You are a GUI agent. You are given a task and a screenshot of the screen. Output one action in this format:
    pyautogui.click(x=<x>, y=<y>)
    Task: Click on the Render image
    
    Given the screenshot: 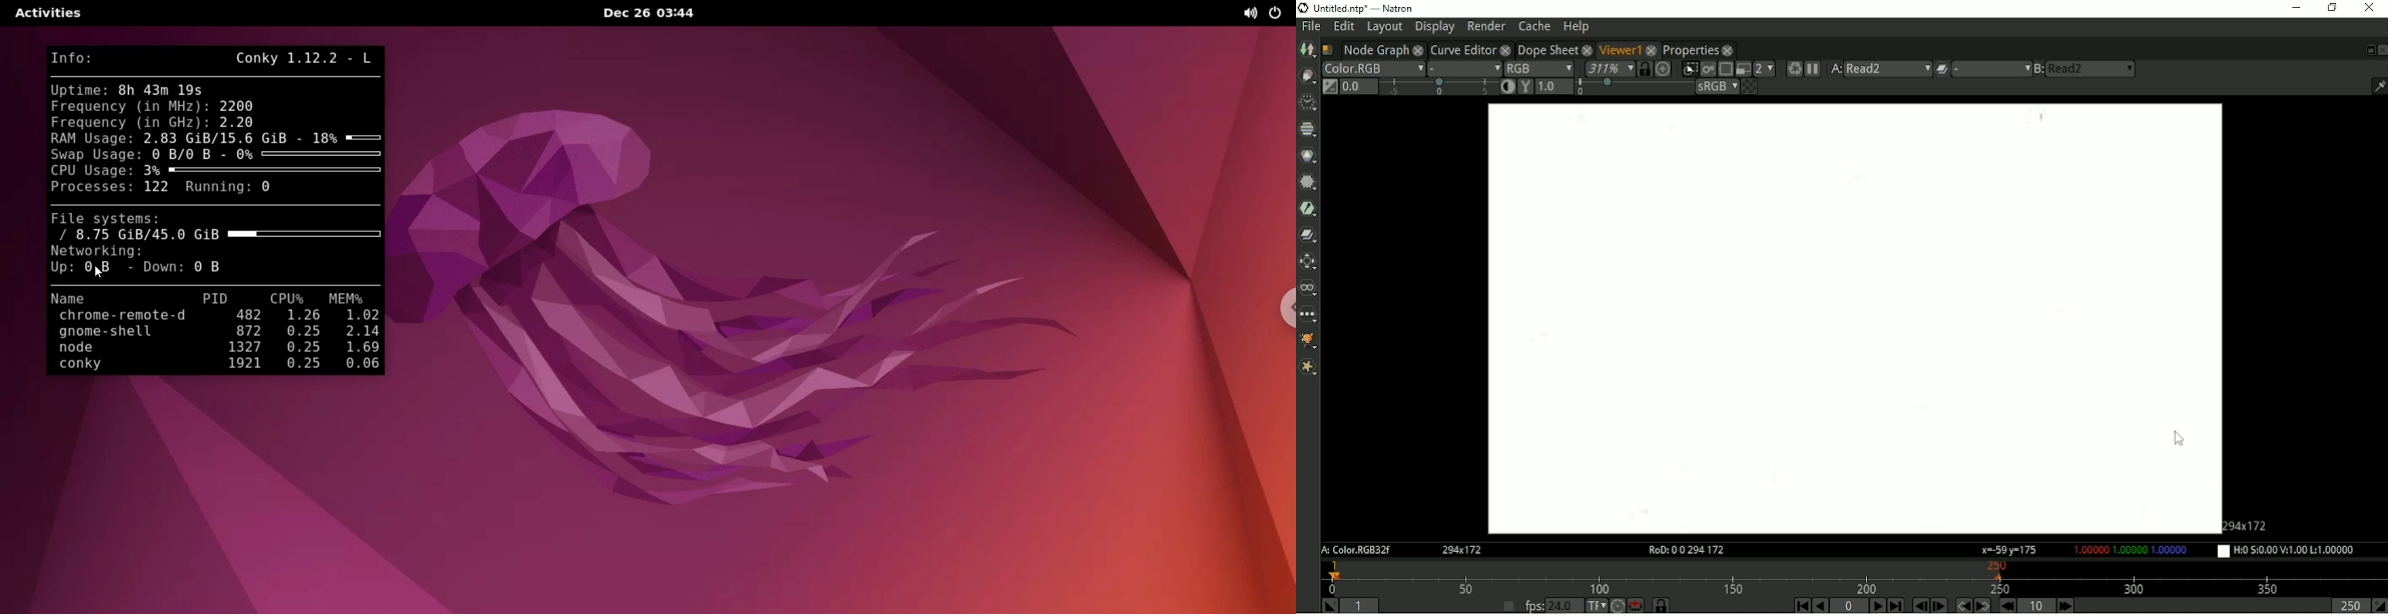 What is the action you would take?
    pyautogui.click(x=1707, y=69)
    